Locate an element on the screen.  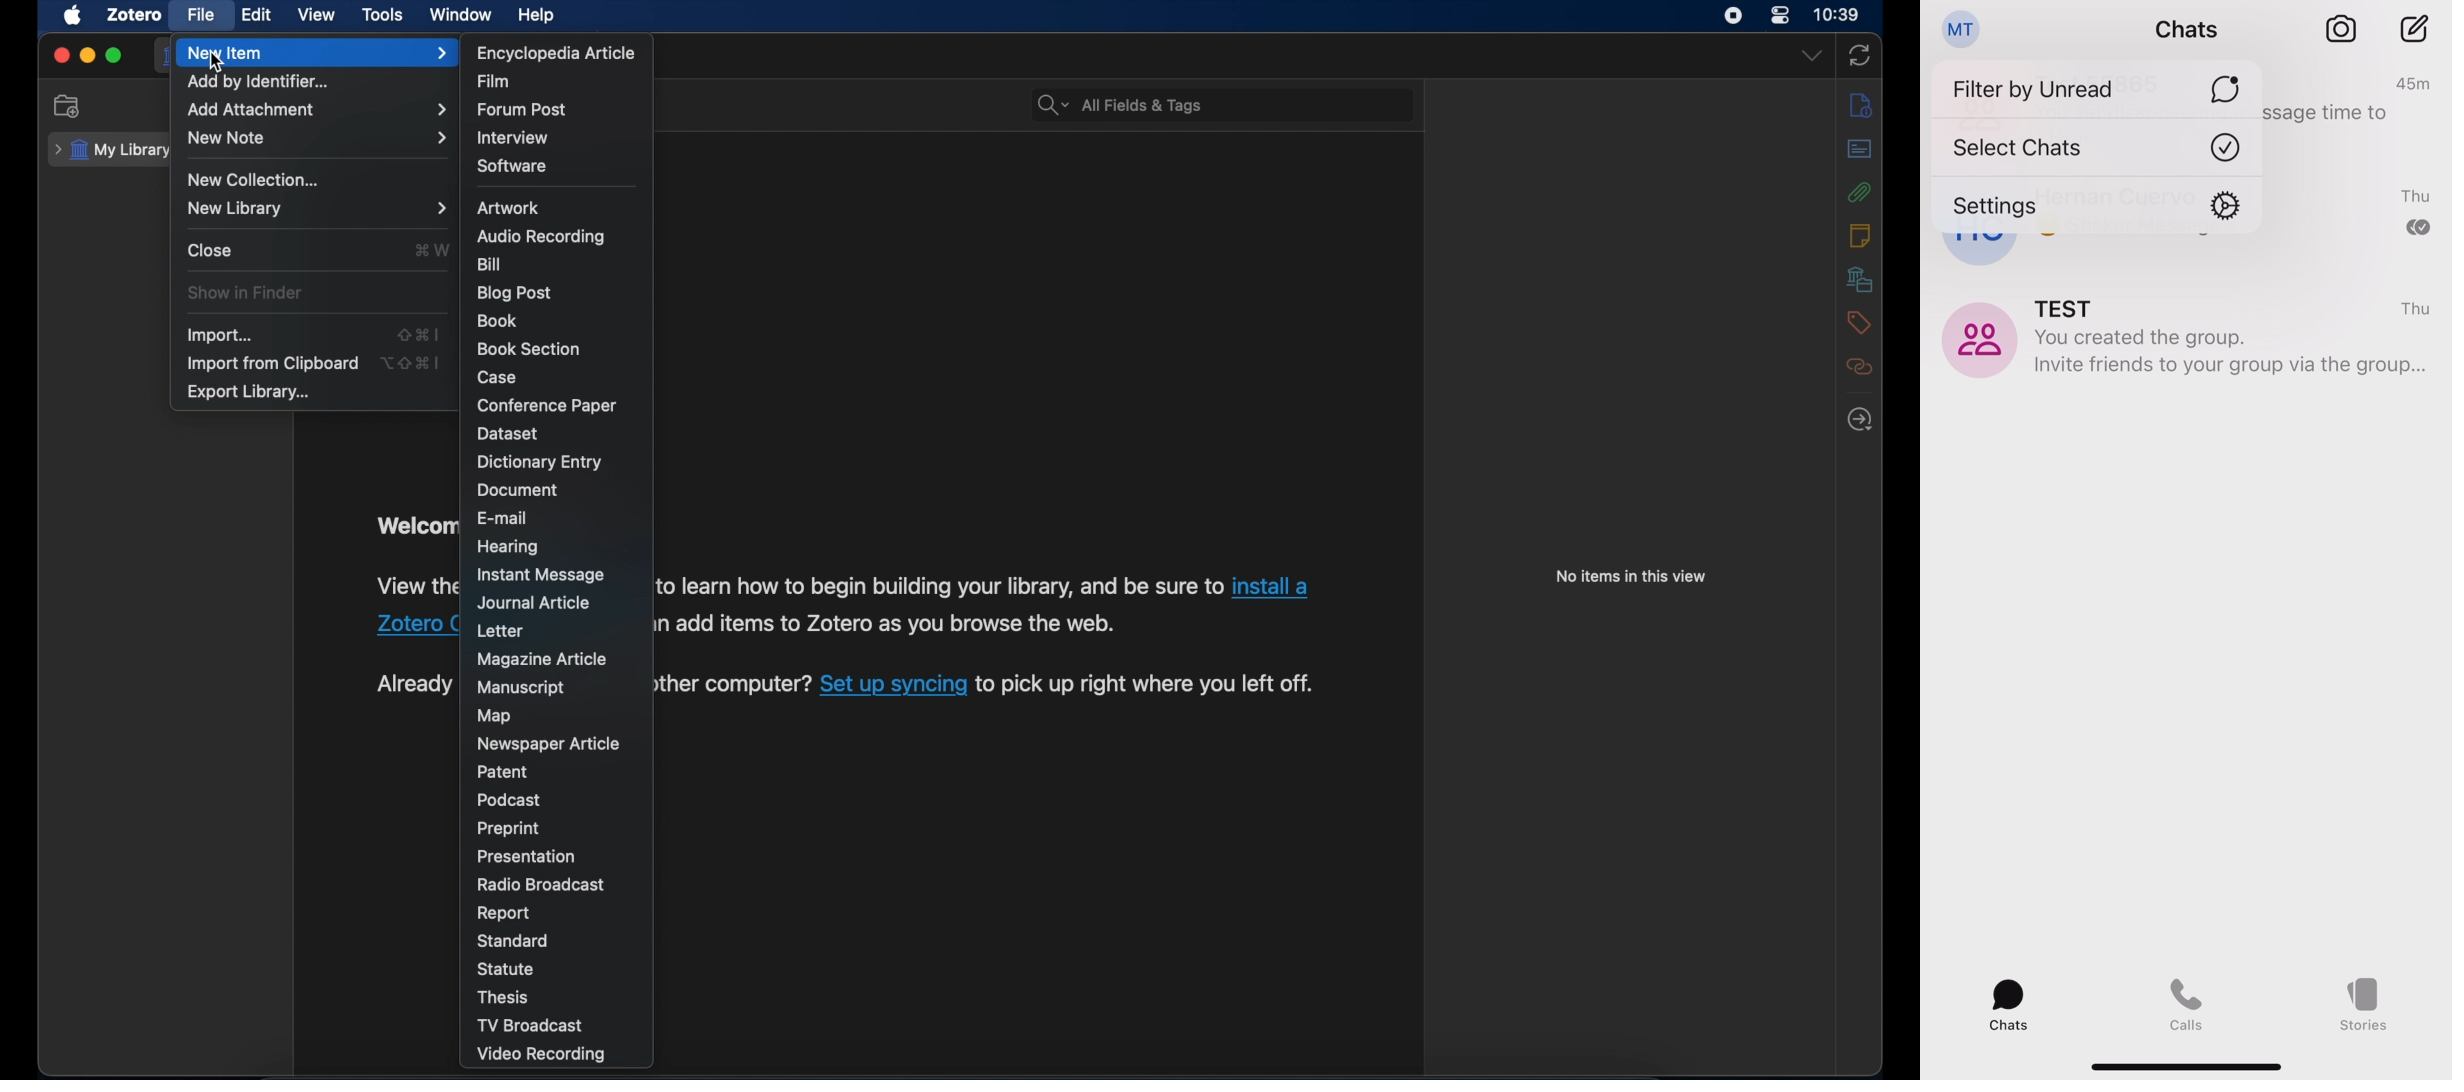
attachments is located at coordinates (1860, 192).